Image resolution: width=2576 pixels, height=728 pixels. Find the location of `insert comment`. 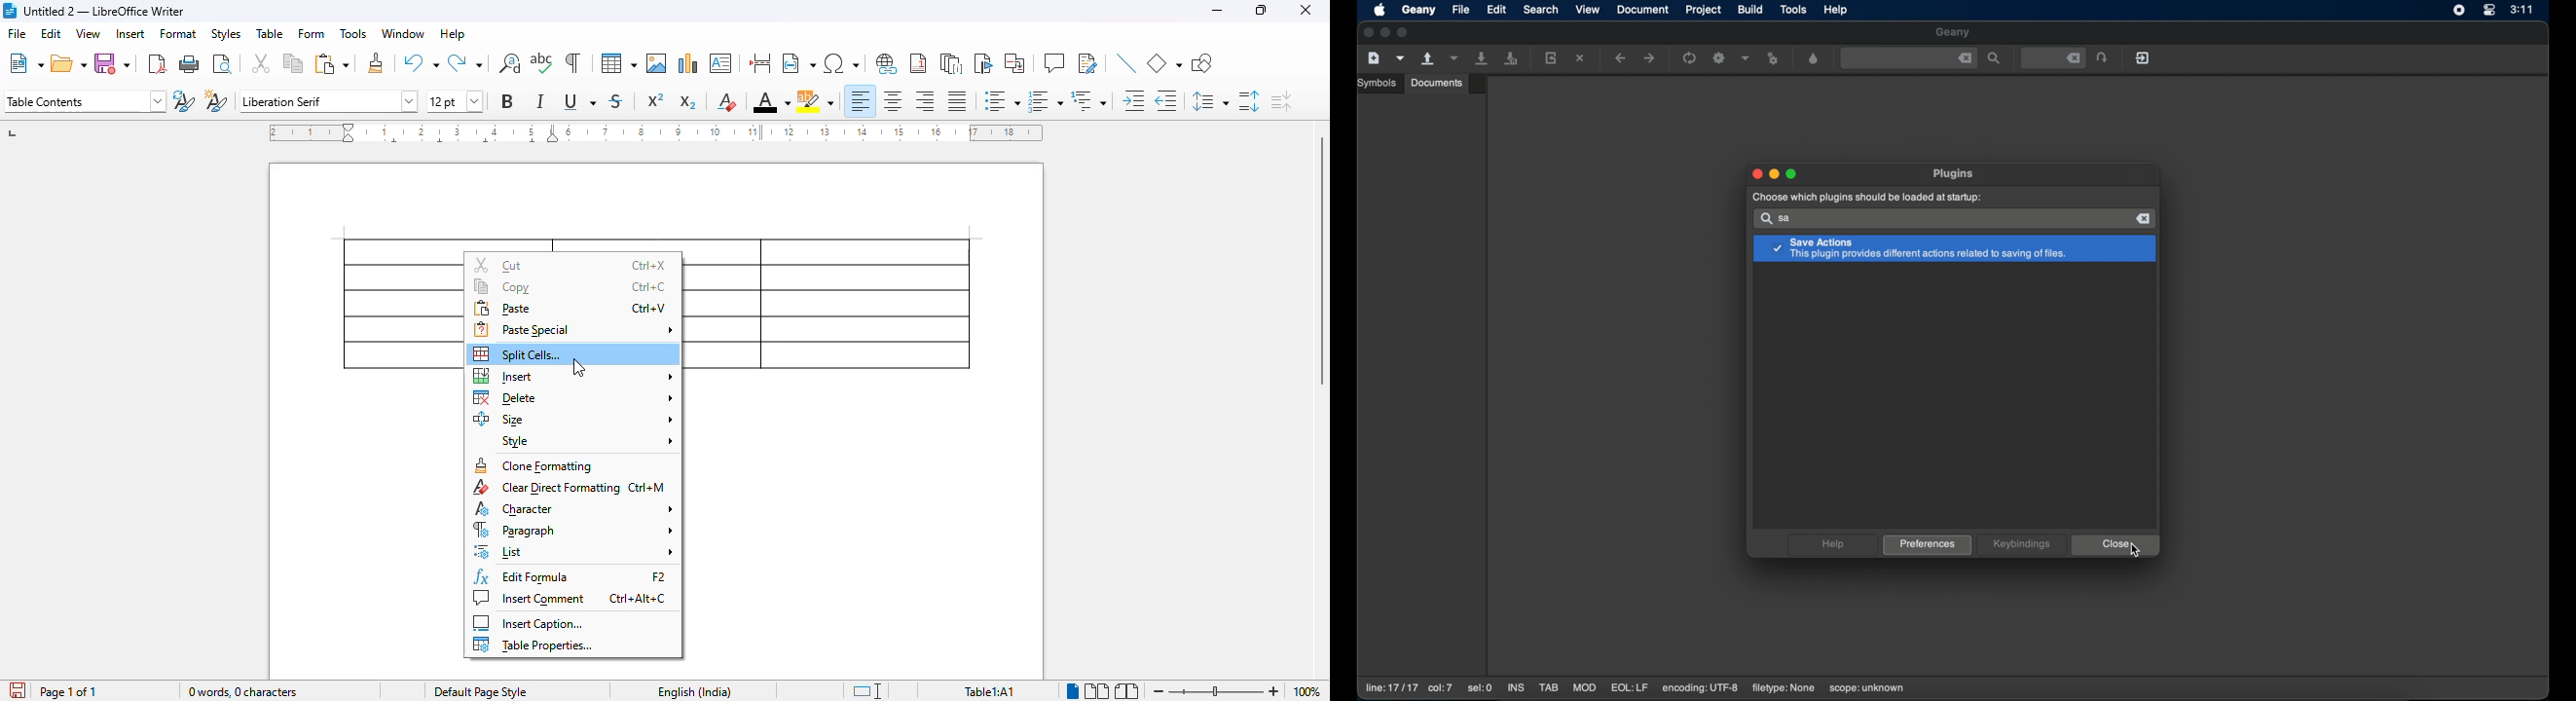

insert comment is located at coordinates (529, 598).